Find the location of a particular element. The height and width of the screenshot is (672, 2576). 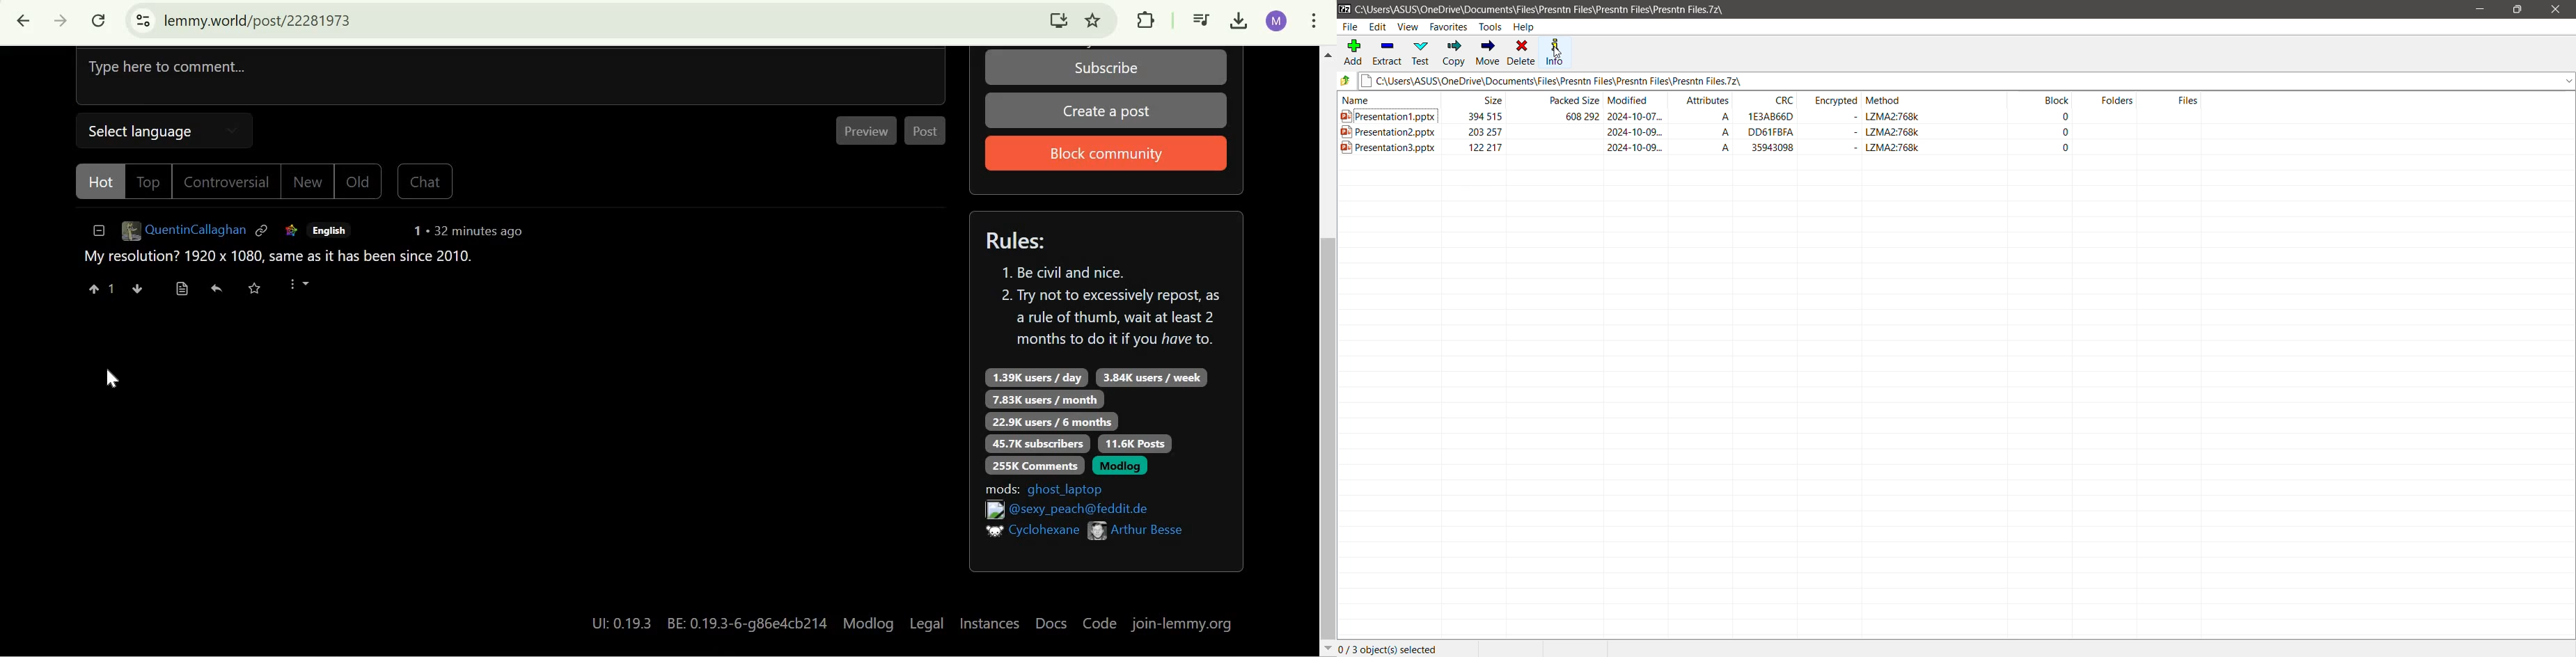

Modified is located at coordinates (1633, 101).